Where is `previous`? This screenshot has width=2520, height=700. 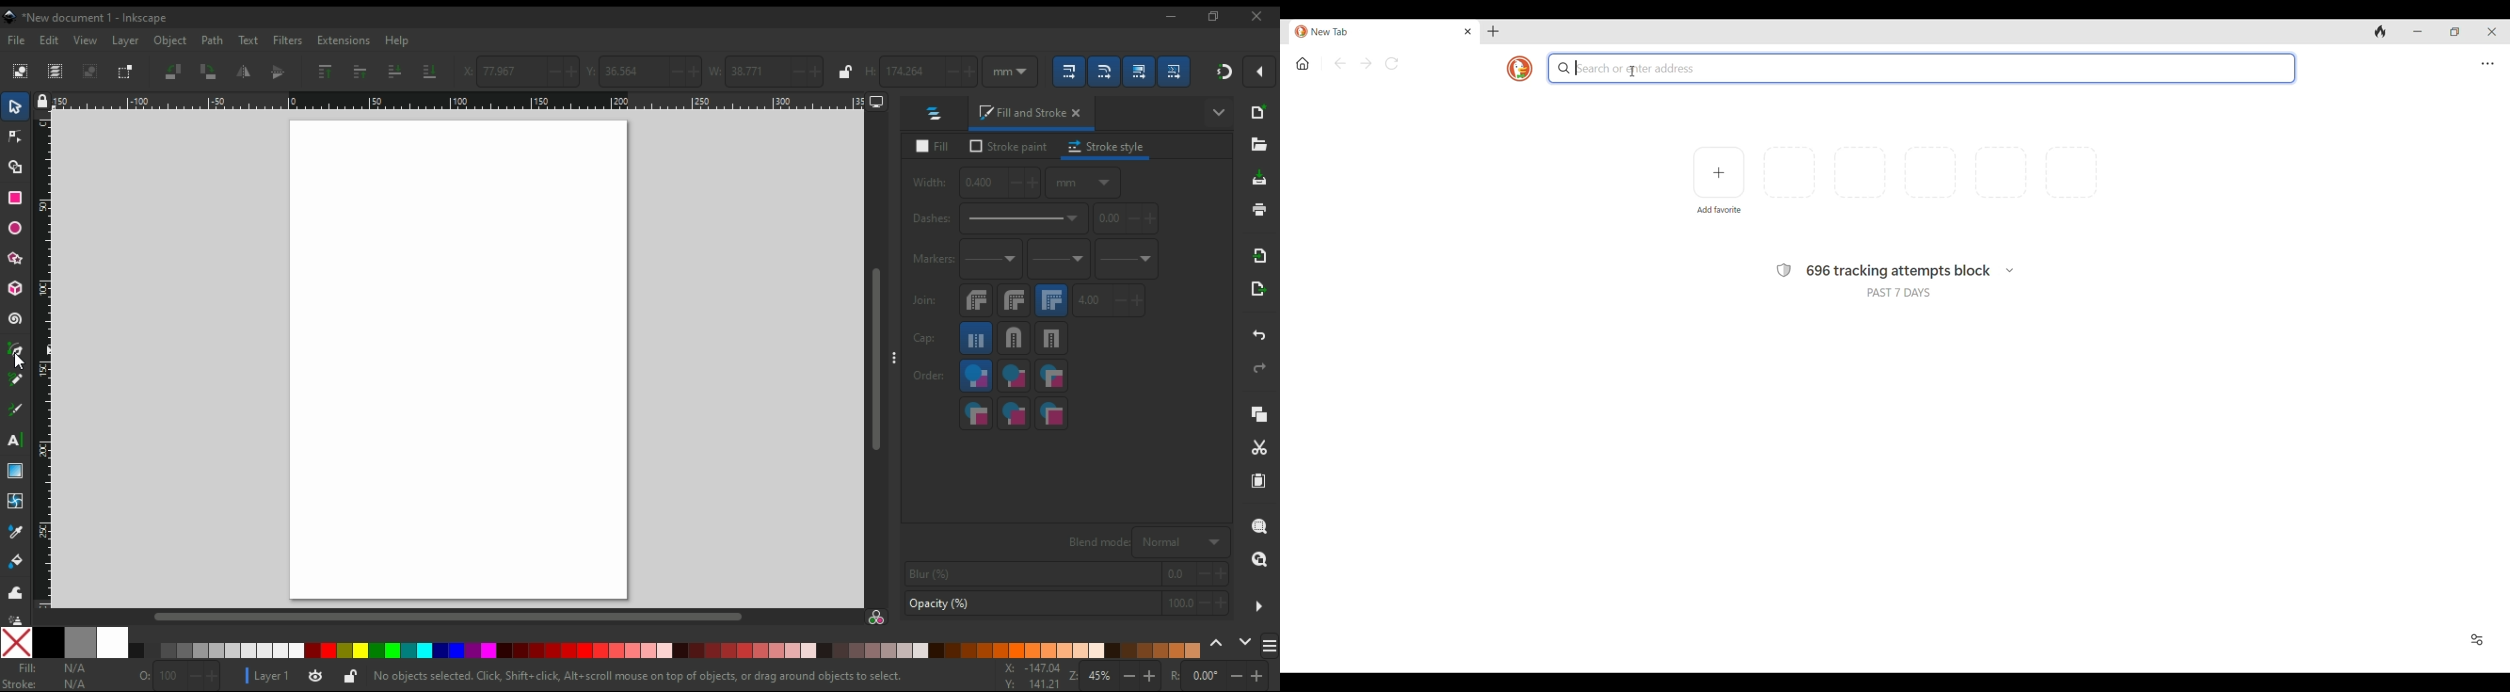
previous is located at coordinates (1217, 642).